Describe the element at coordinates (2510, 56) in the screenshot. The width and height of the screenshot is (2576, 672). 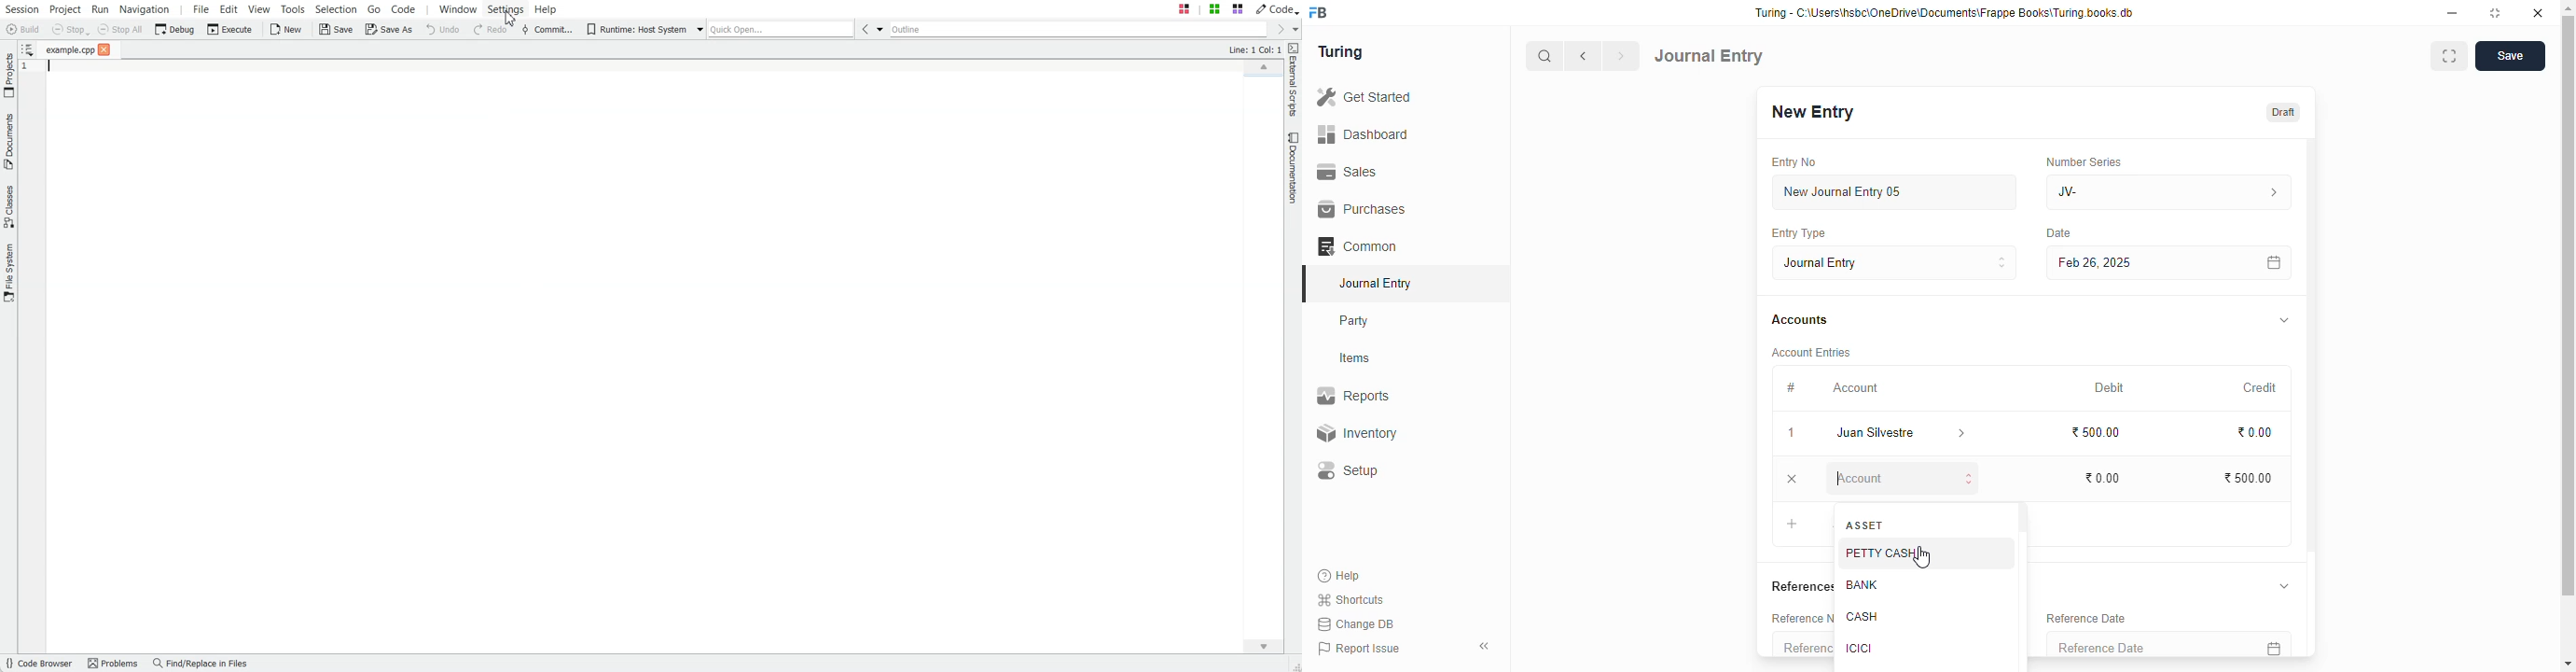
I see `save` at that location.